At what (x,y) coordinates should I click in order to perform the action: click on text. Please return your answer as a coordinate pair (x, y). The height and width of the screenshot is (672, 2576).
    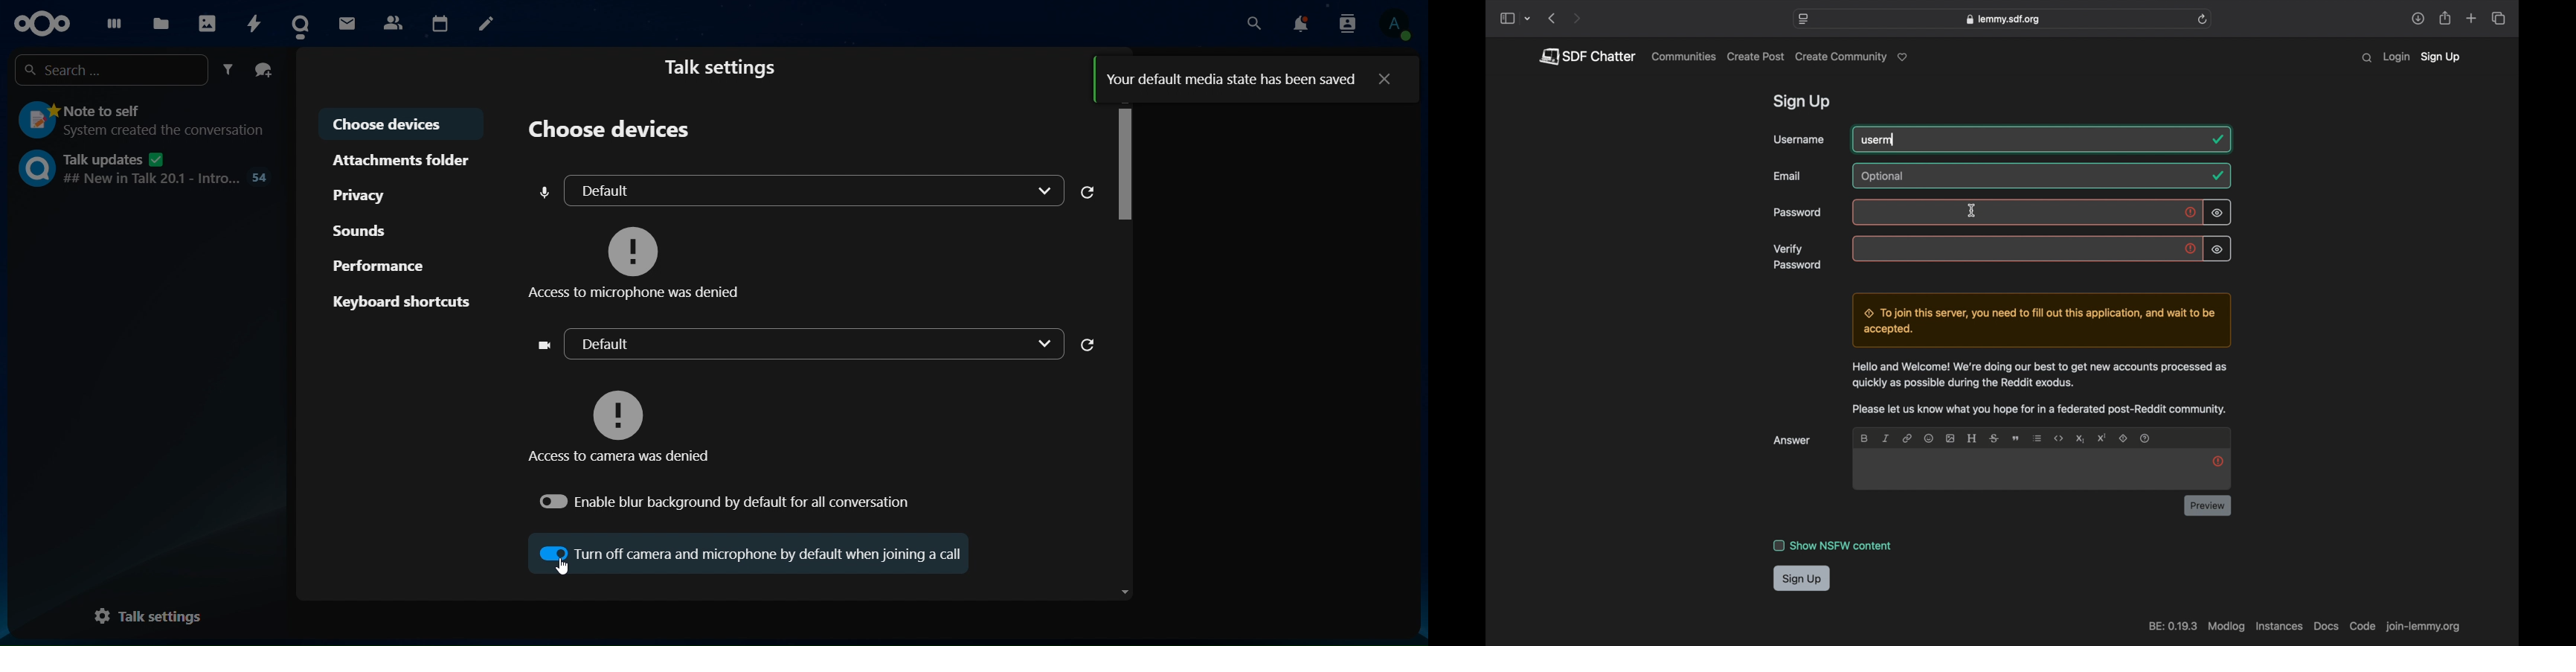
    Looking at the image, I should click on (1232, 78).